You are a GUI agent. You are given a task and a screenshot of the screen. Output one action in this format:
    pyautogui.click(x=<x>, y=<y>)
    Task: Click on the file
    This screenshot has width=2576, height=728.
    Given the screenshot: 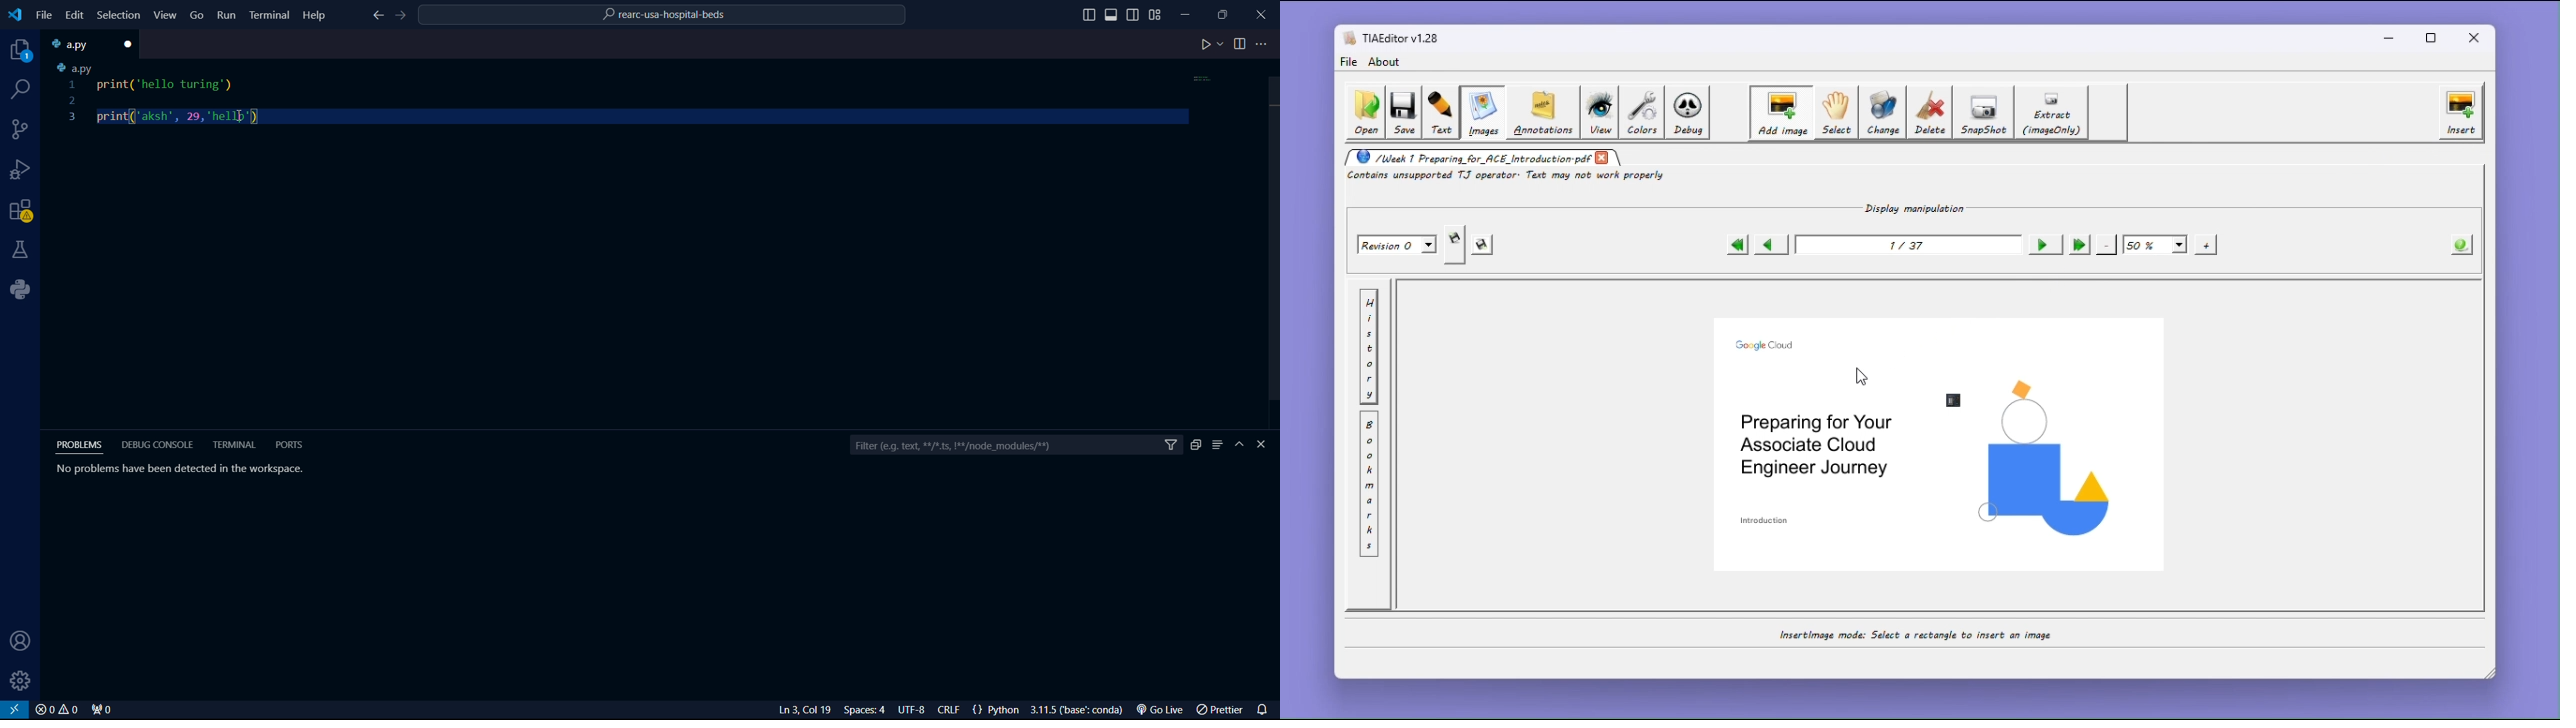 What is the action you would take?
    pyautogui.click(x=1348, y=62)
    